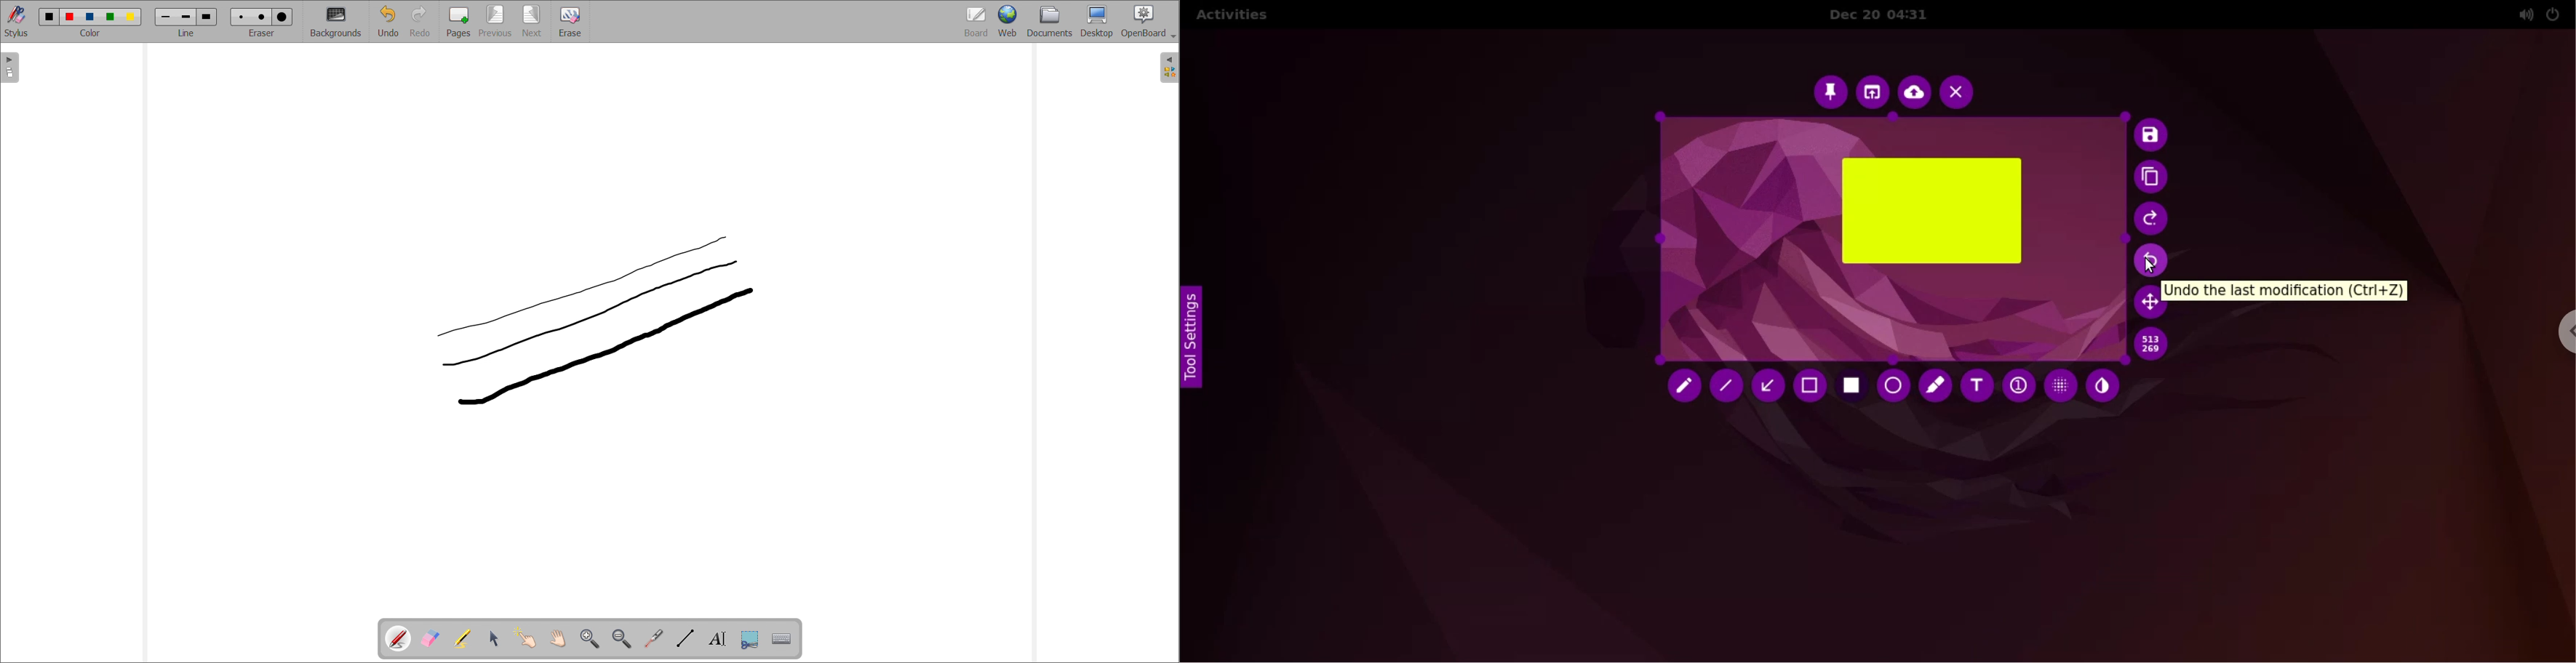 This screenshot has width=2576, height=672. Describe the element at coordinates (2559, 13) in the screenshot. I see `power setting options` at that location.